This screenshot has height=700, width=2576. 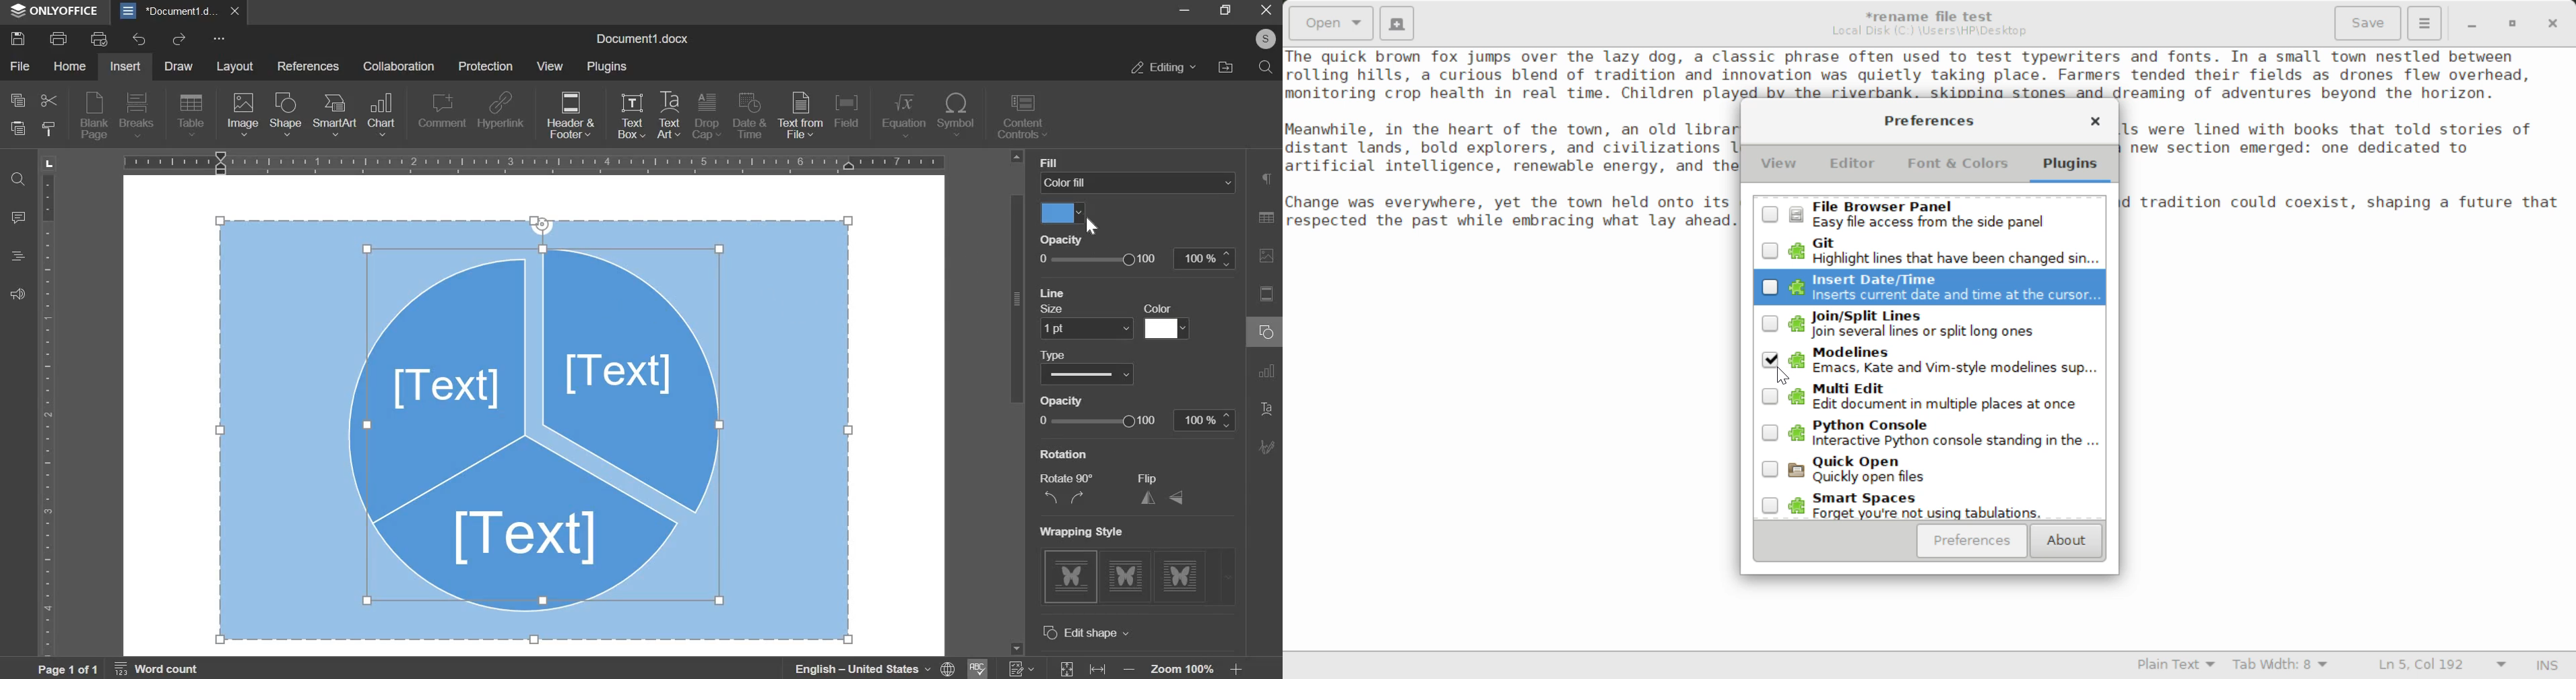 I want to click on chart, so click(x=382, y=115).